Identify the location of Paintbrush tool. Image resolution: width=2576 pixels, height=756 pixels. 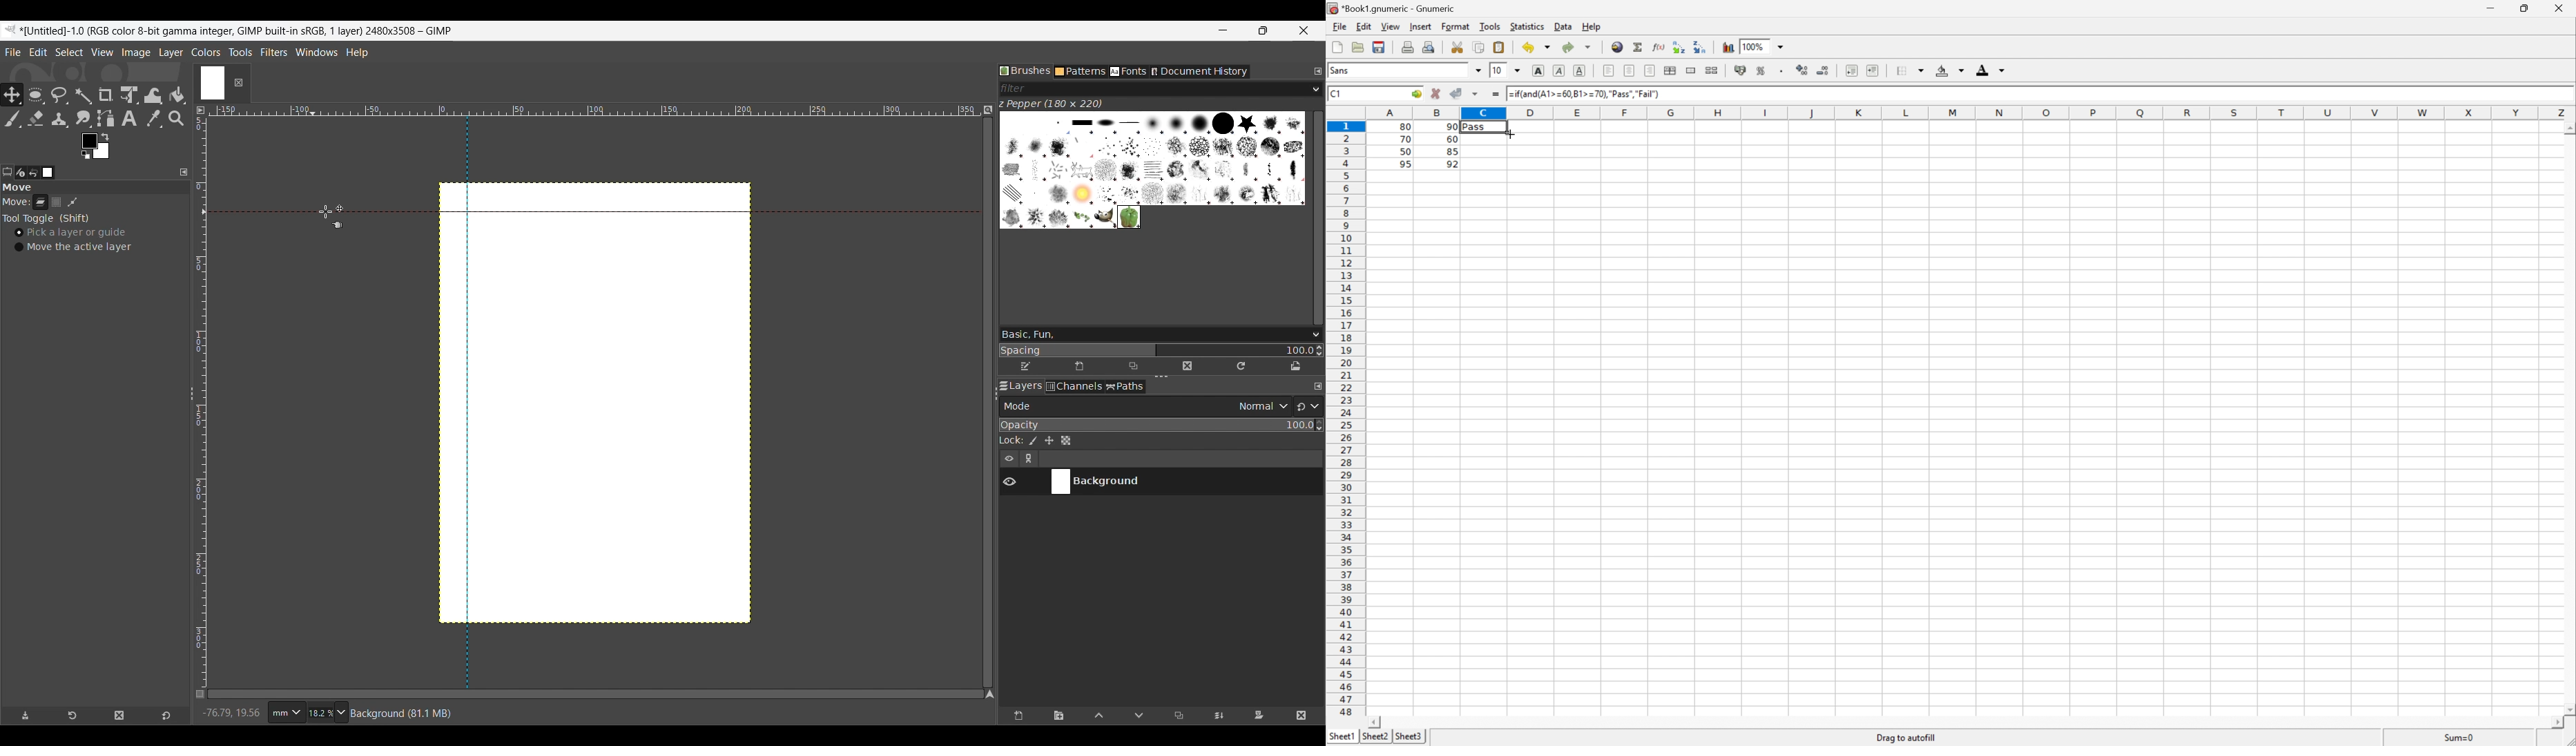
(10, 119).